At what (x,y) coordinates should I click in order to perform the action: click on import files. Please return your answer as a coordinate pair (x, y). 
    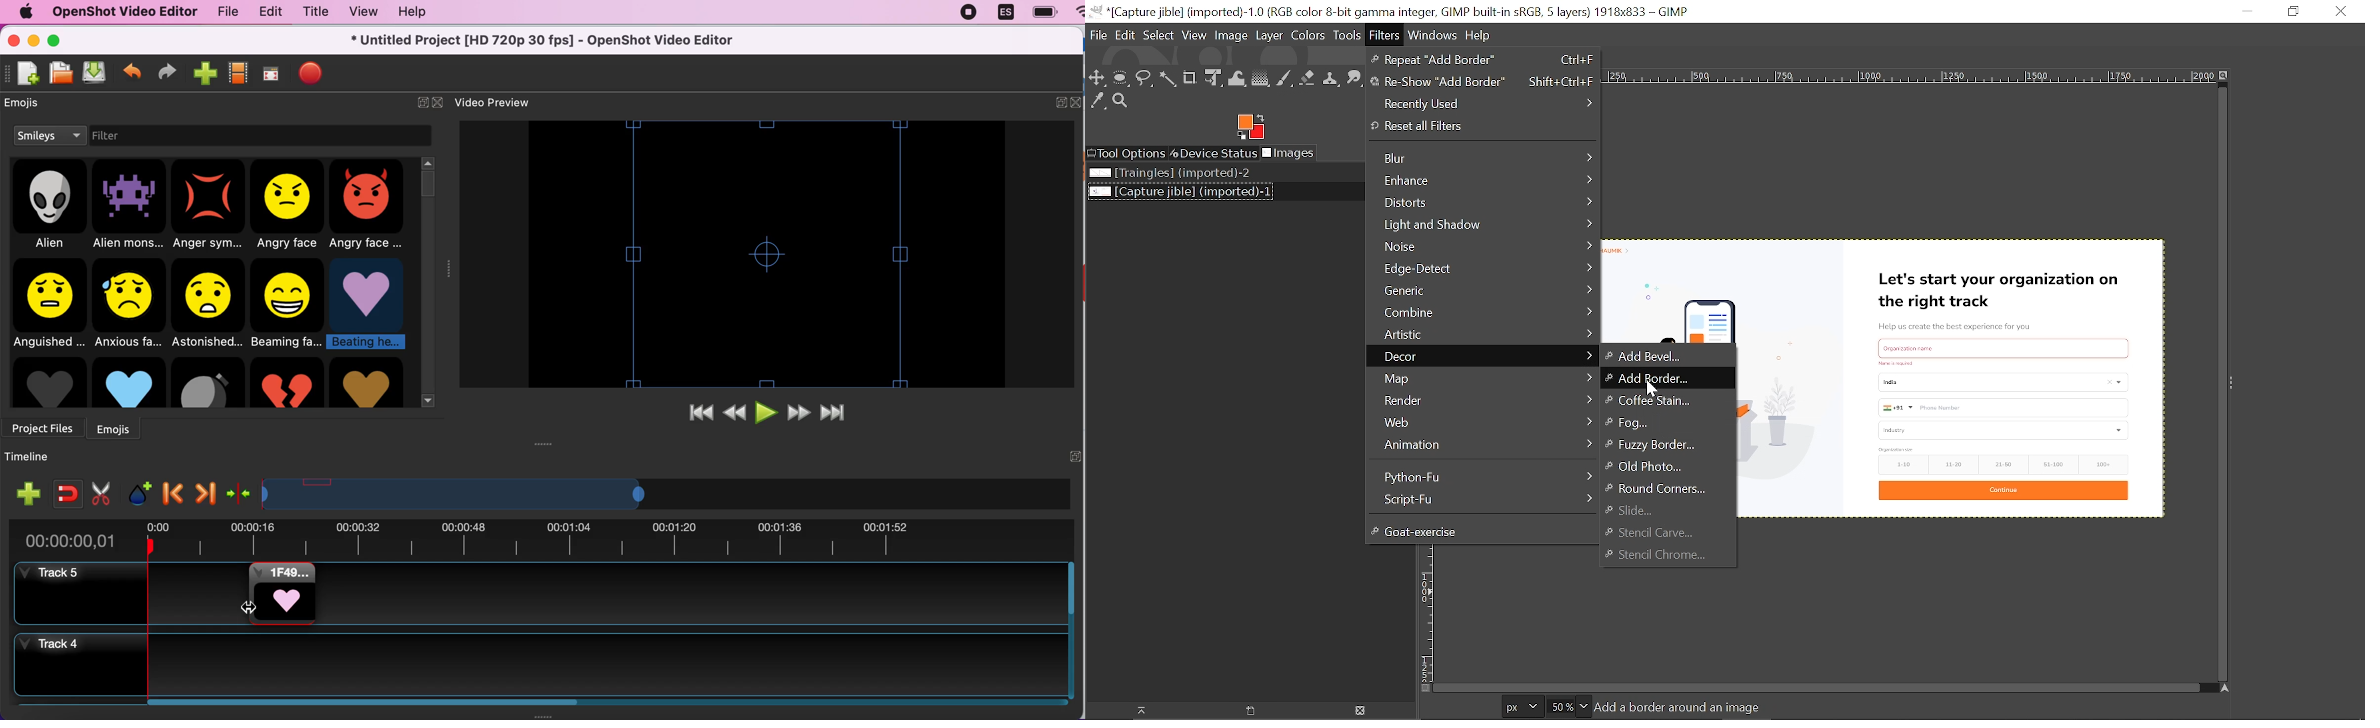
    Looking at the image, I should click on (204, 71).